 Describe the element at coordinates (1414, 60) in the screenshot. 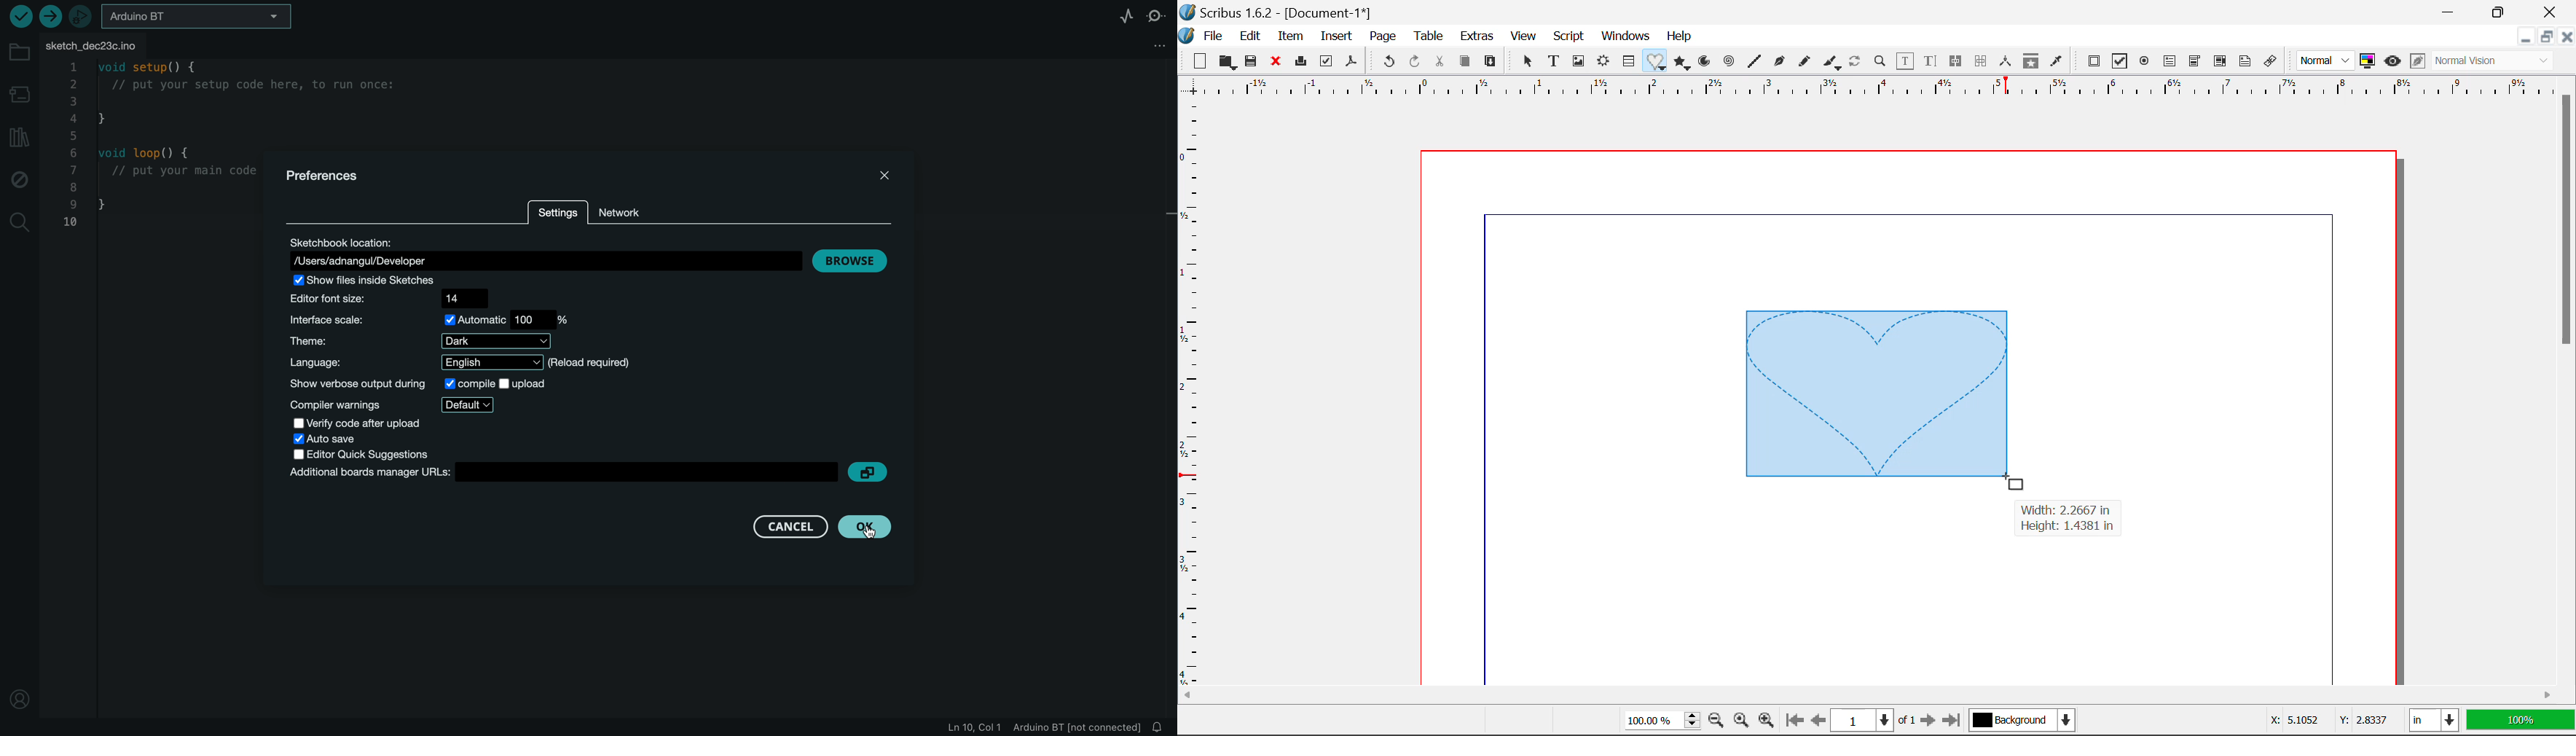

I see `Redo` at that location.